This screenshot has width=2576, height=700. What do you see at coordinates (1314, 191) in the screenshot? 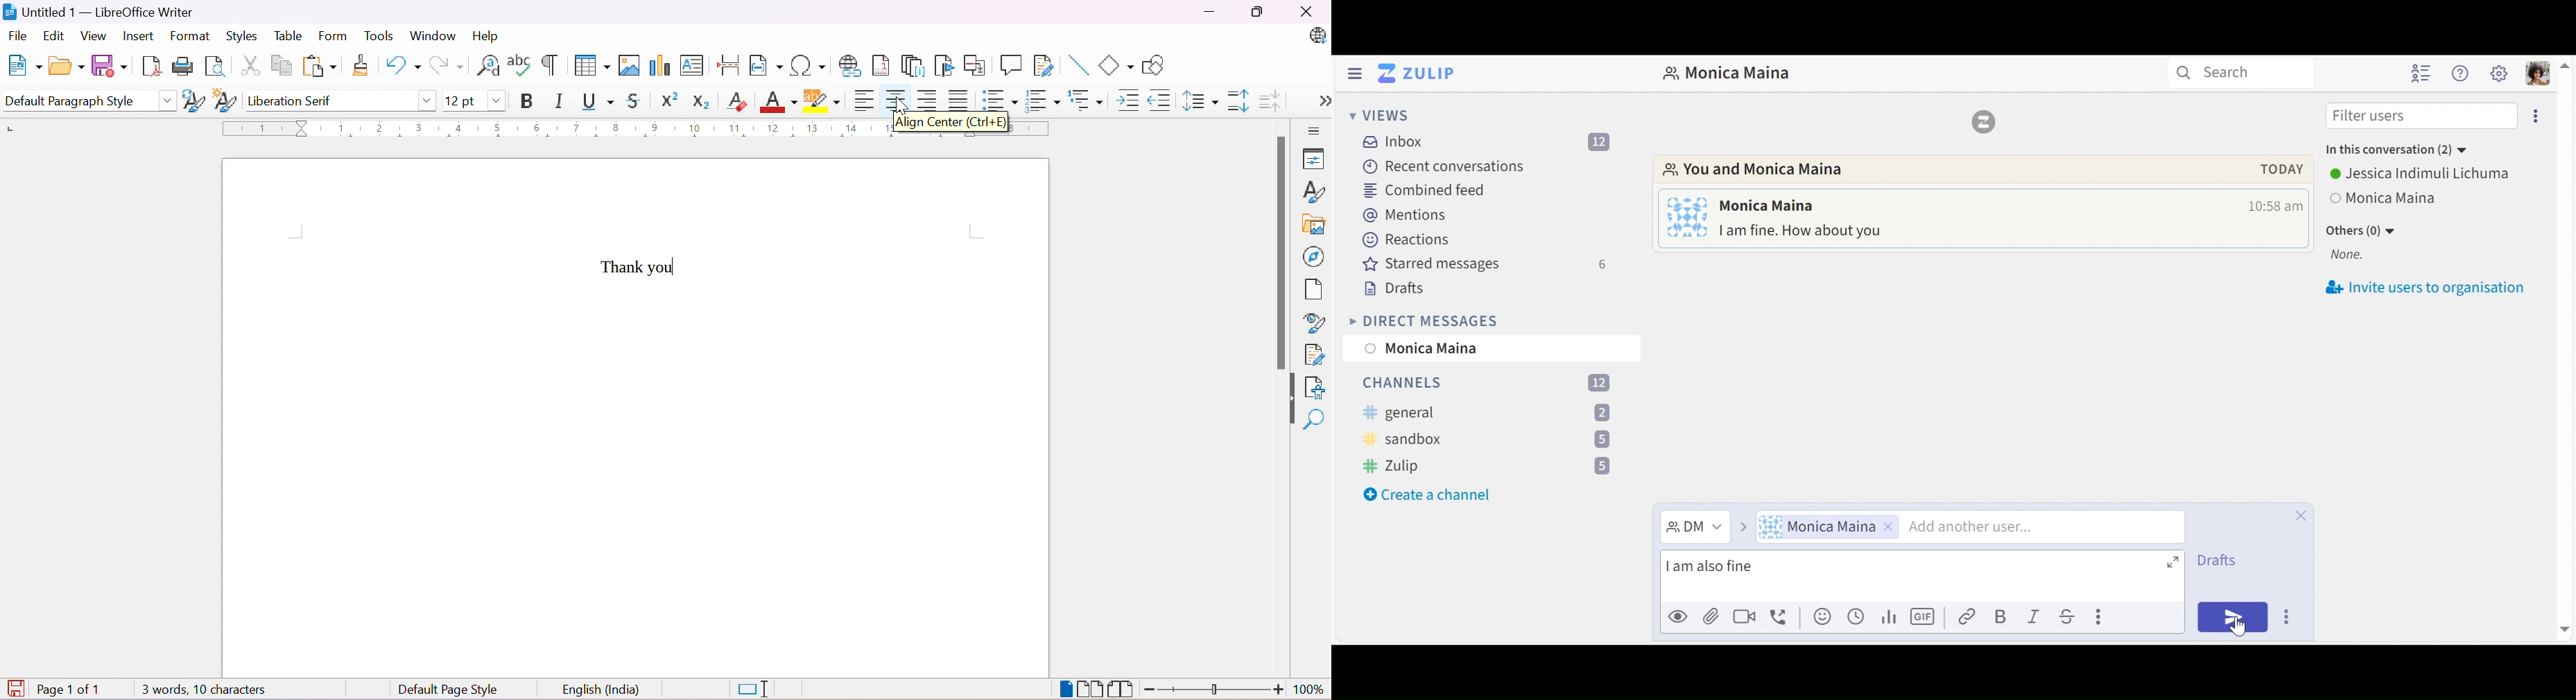
I see `Styles` at bounding box center [1314, 191].